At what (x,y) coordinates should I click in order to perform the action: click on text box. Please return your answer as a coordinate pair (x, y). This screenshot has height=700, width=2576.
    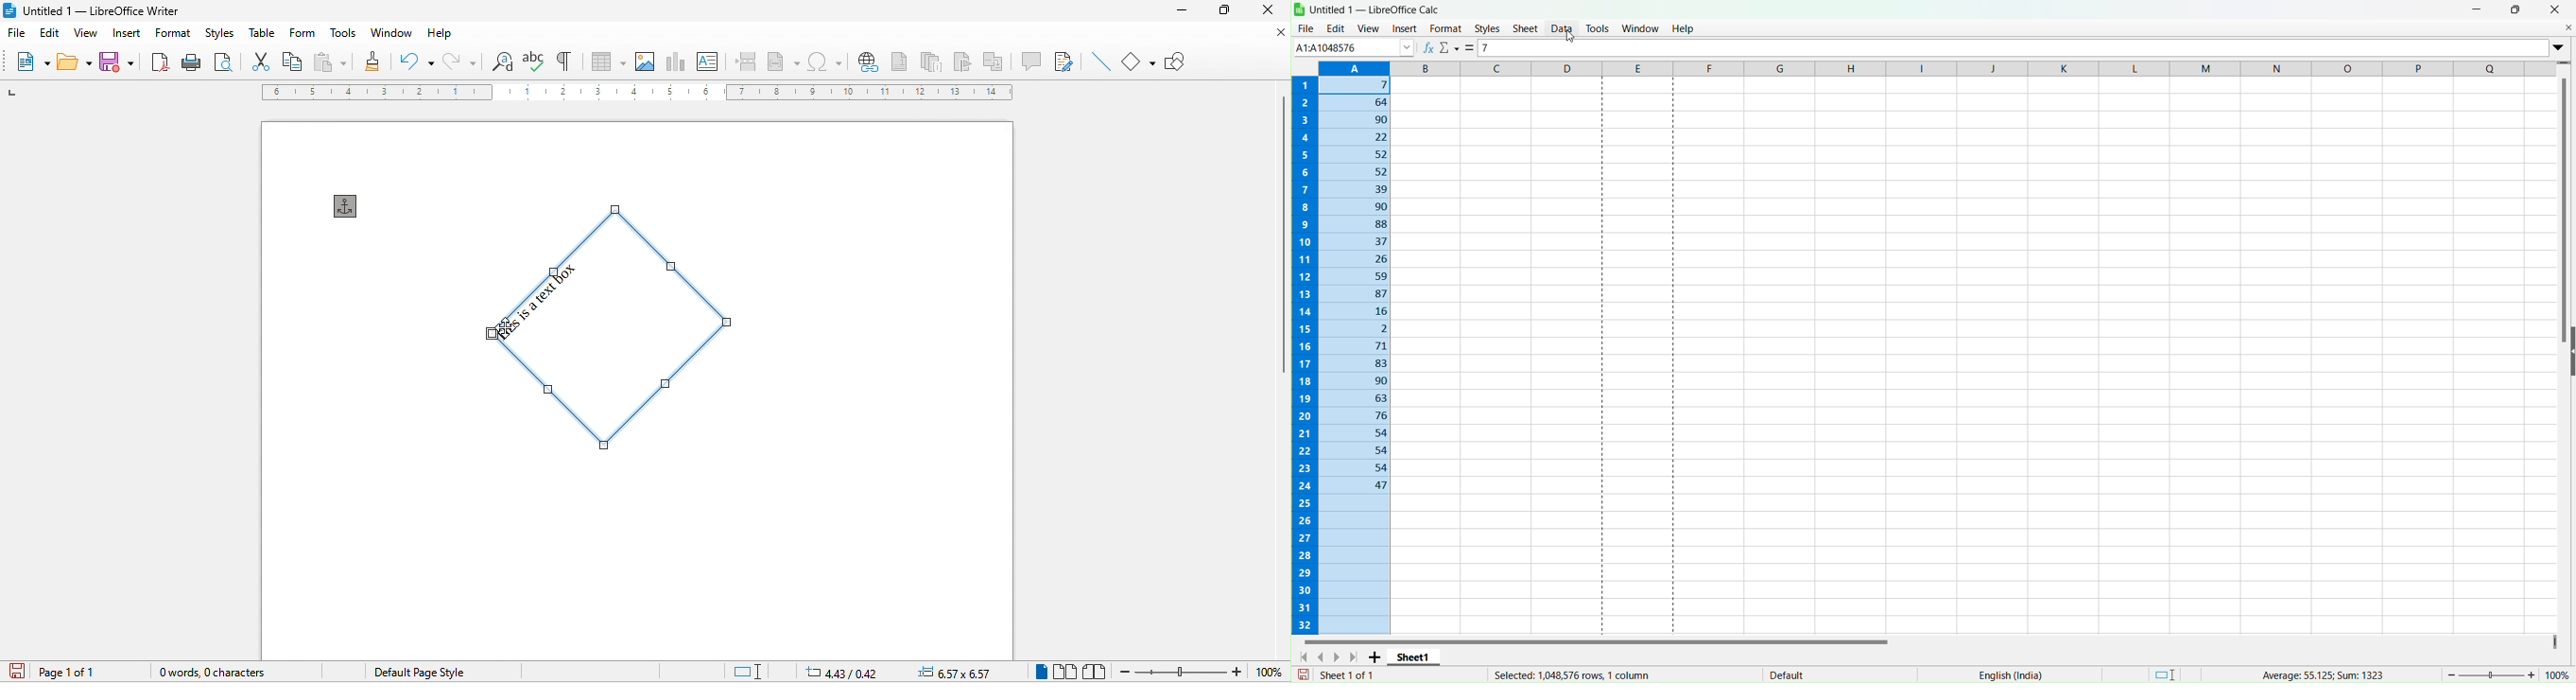
    Looking at the image, I should click on (707, 61).